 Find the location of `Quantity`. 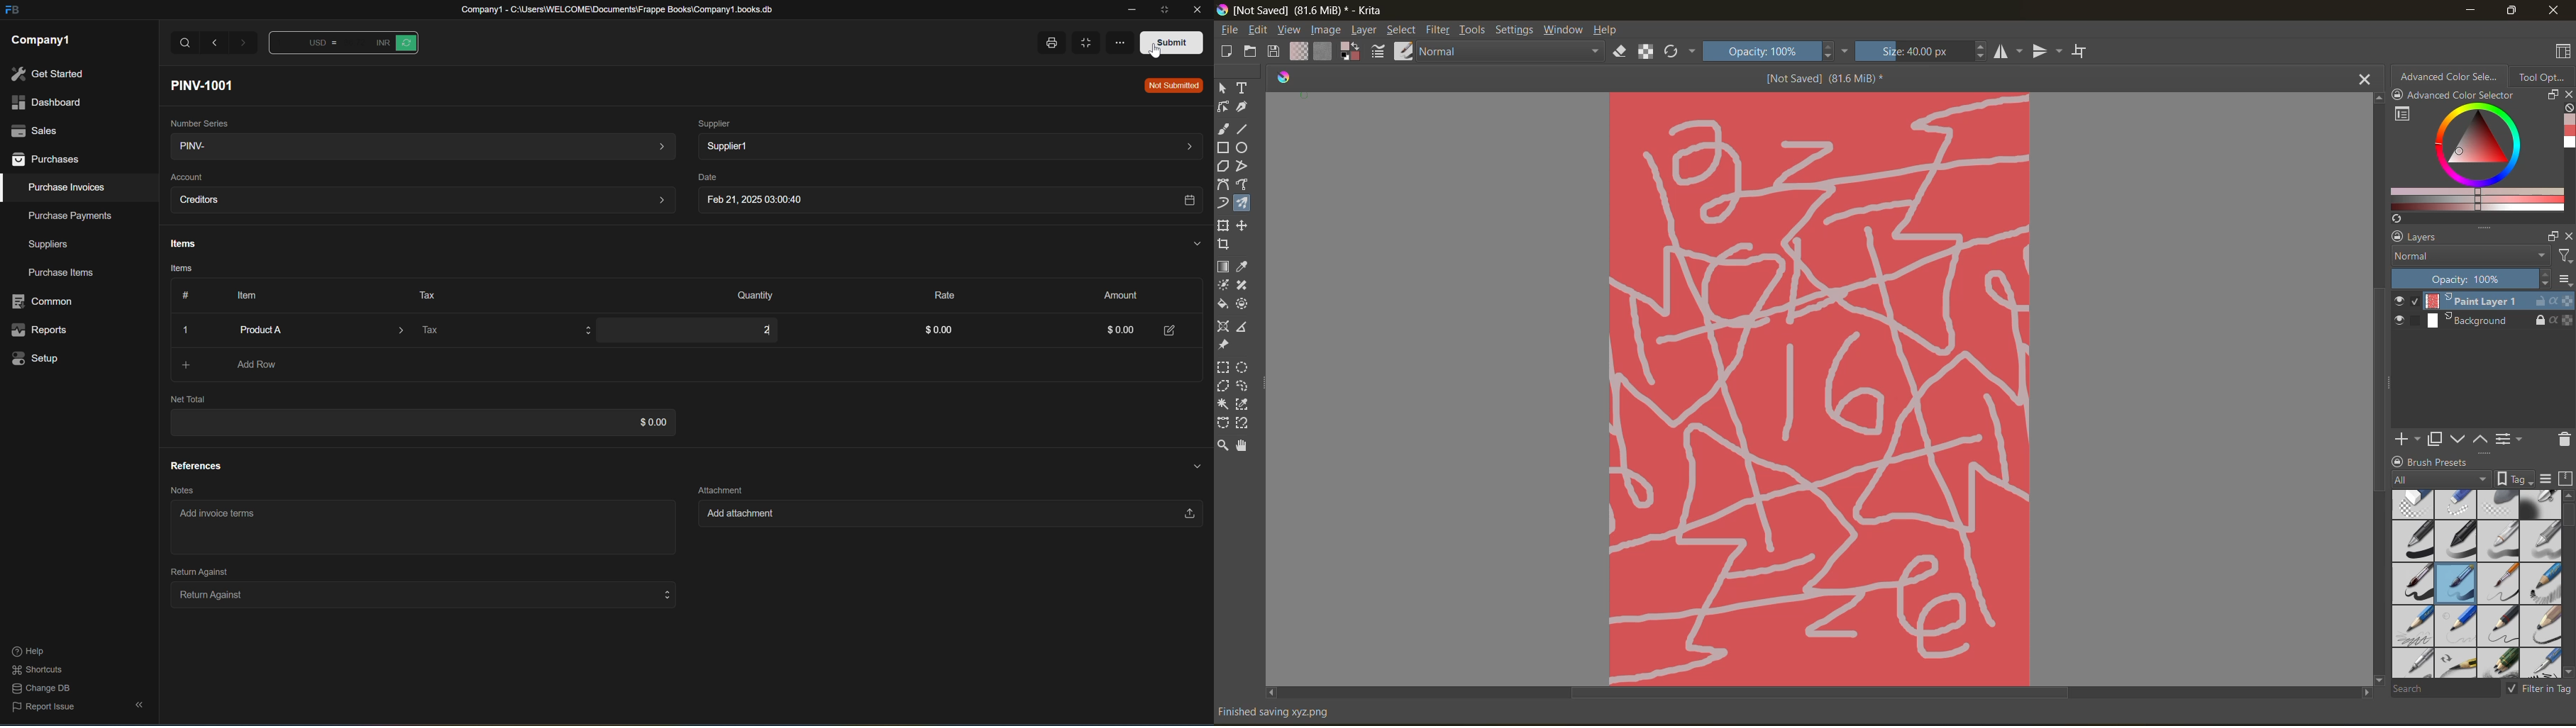

Quantity is located at coordinates (750, 296).